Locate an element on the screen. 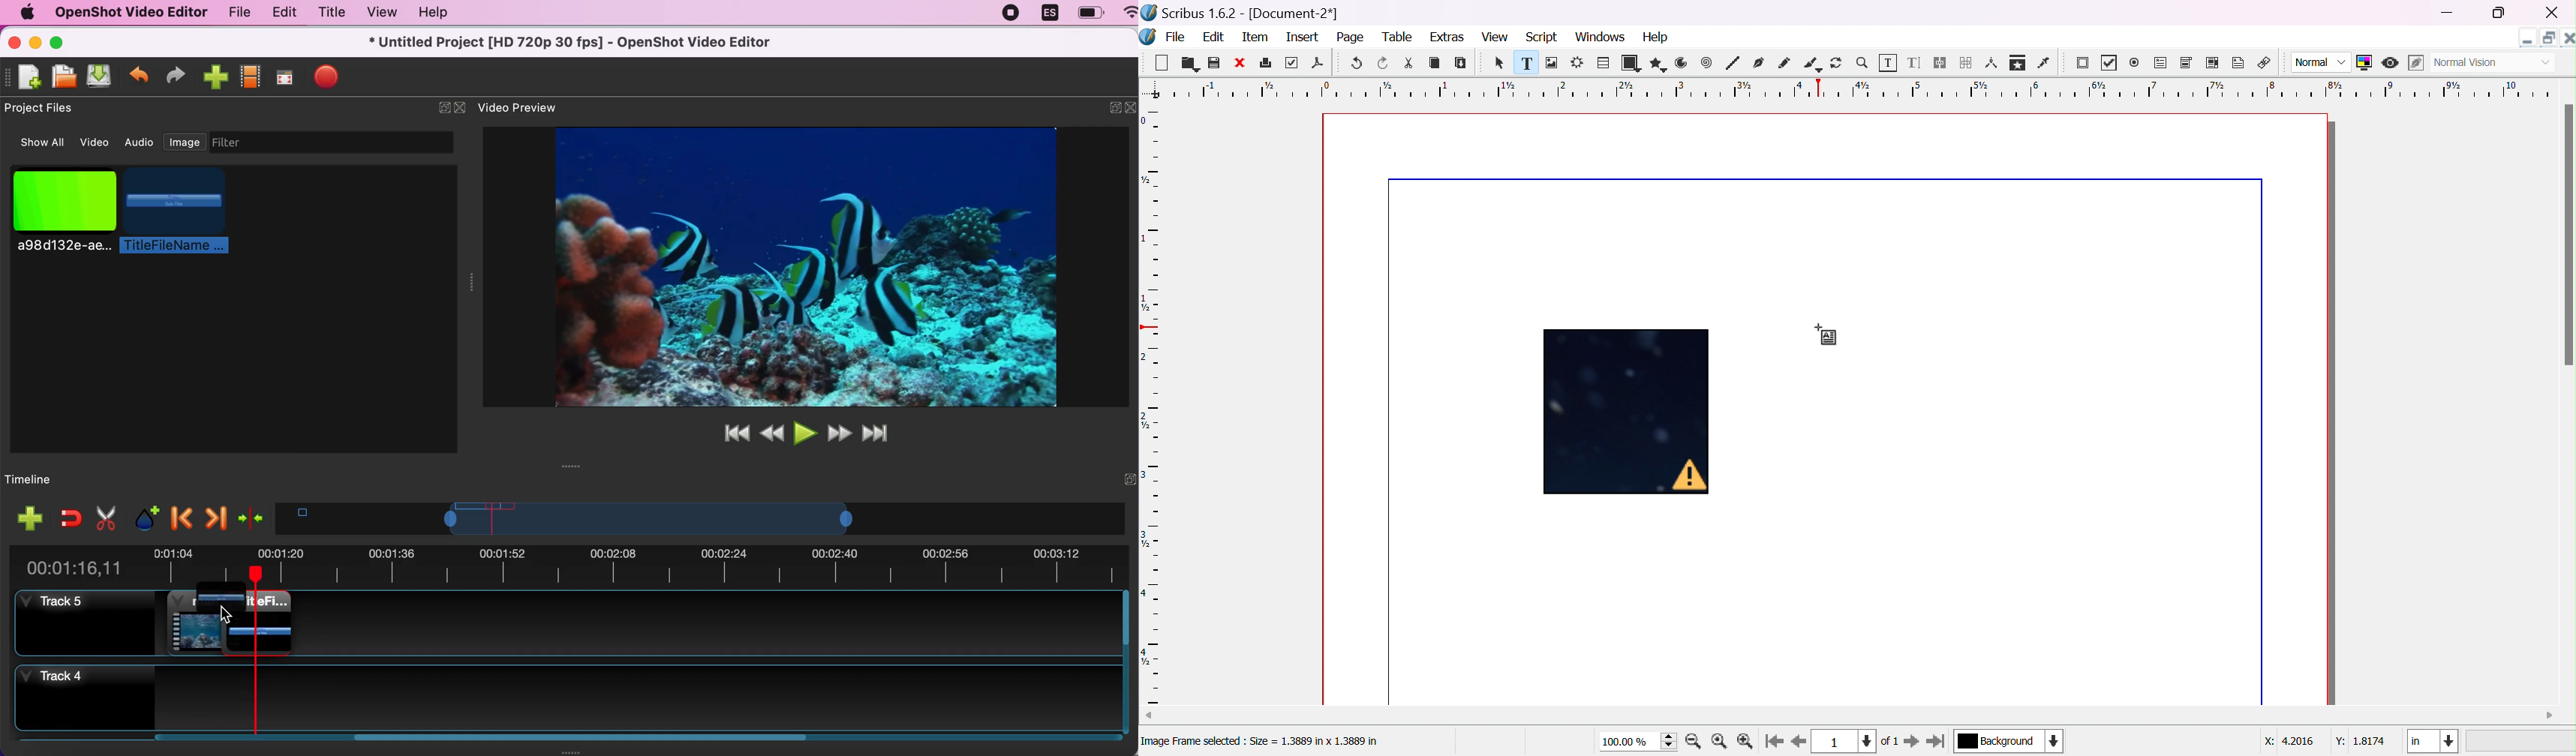 Image resolution: width=2576 pixels, height=756 pixels. eye dropper is located at coordinates (2046, 63).